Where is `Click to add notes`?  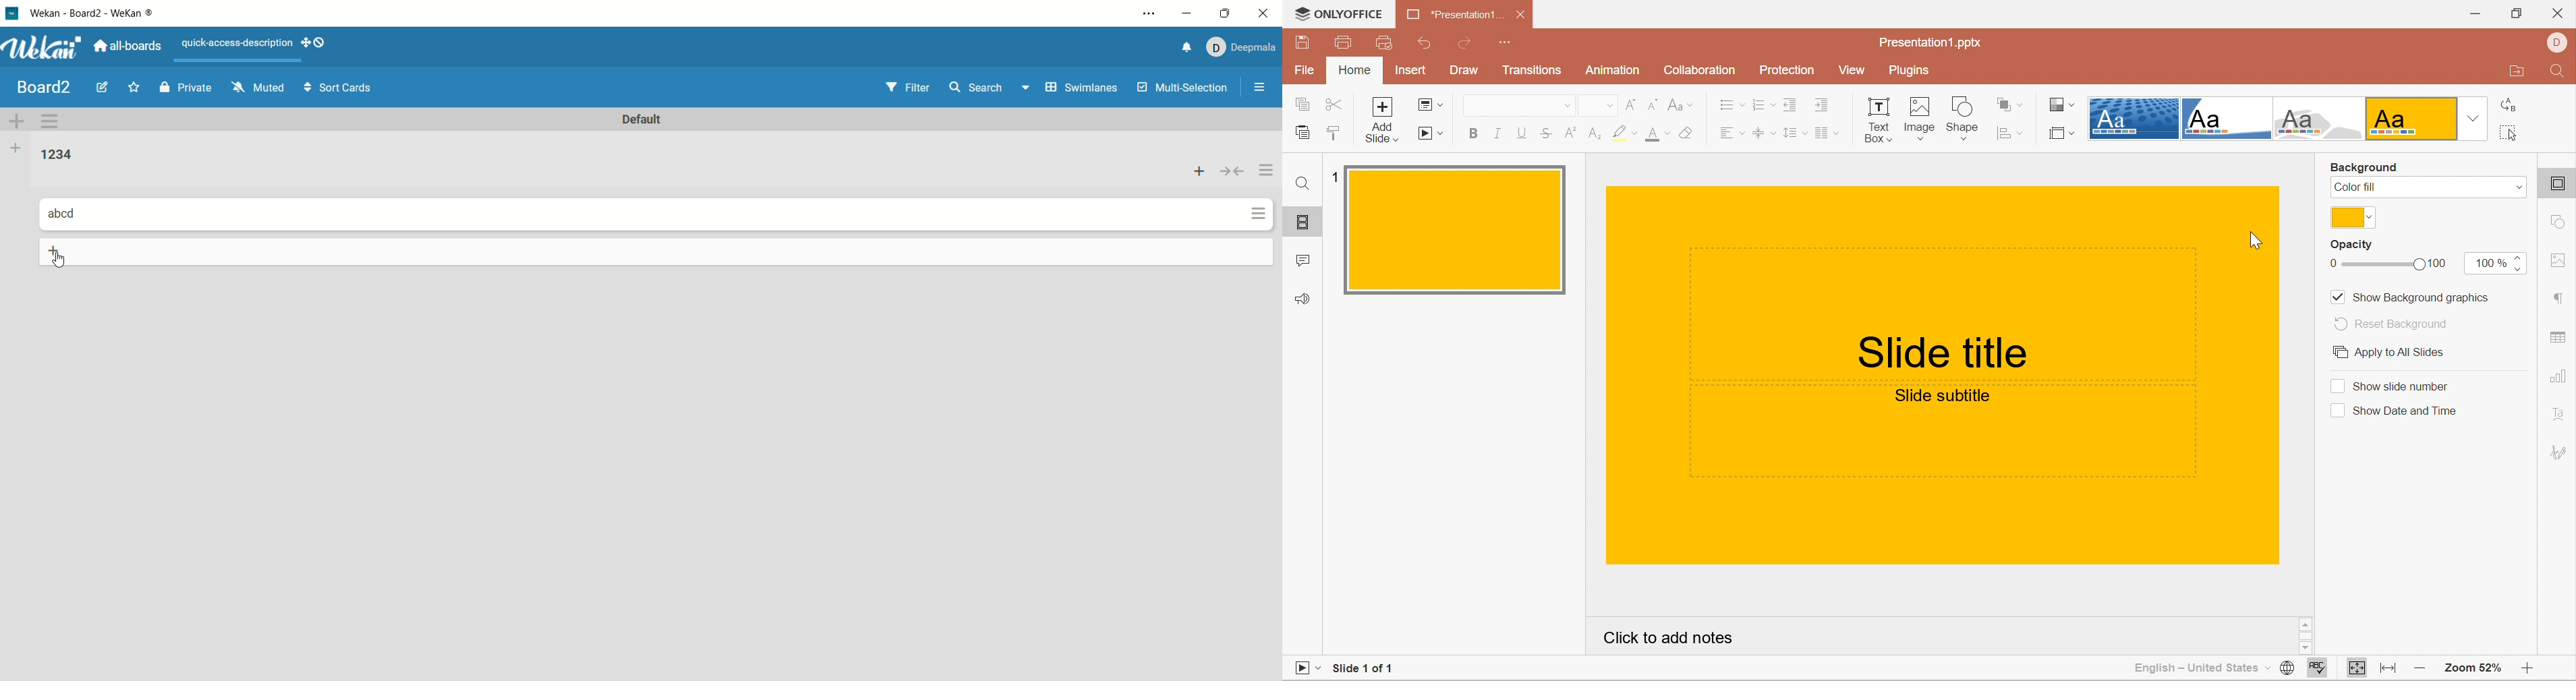 Click to add notes is located at coordinates (1663, 636).